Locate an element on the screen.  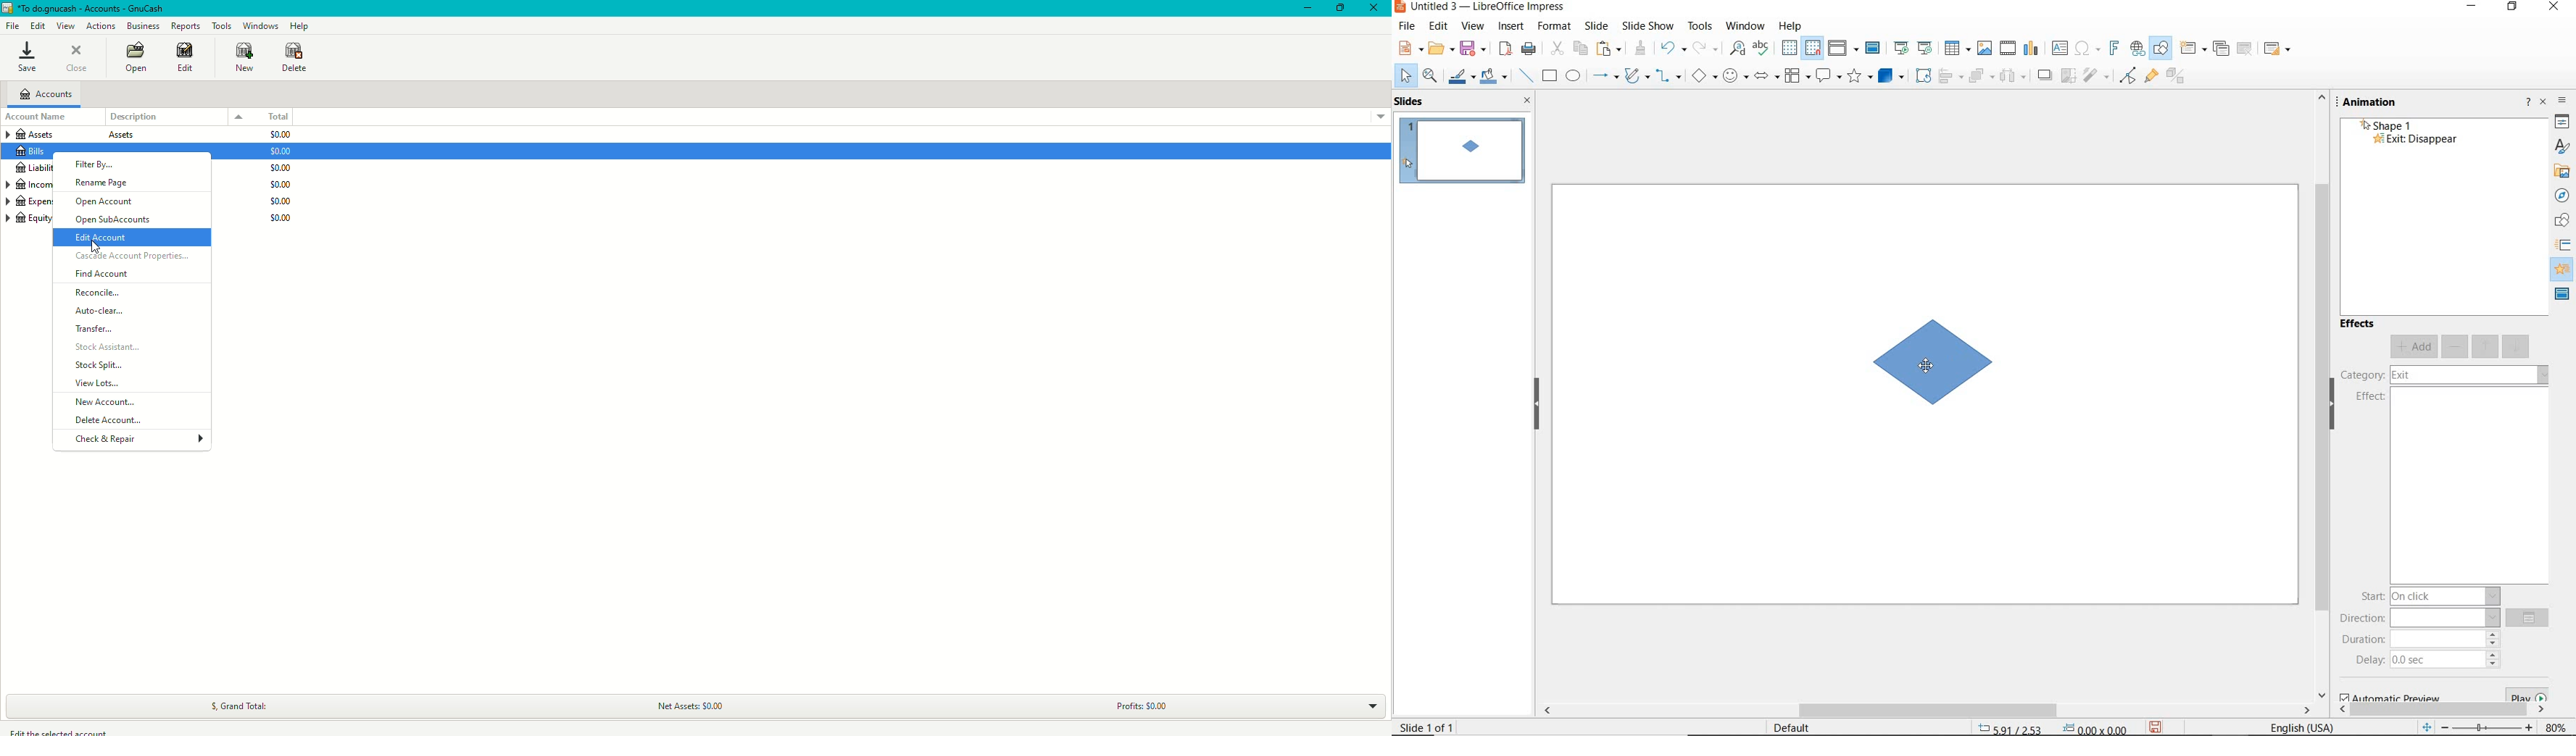
symbol shapes is located at coordinates (1736, 75).